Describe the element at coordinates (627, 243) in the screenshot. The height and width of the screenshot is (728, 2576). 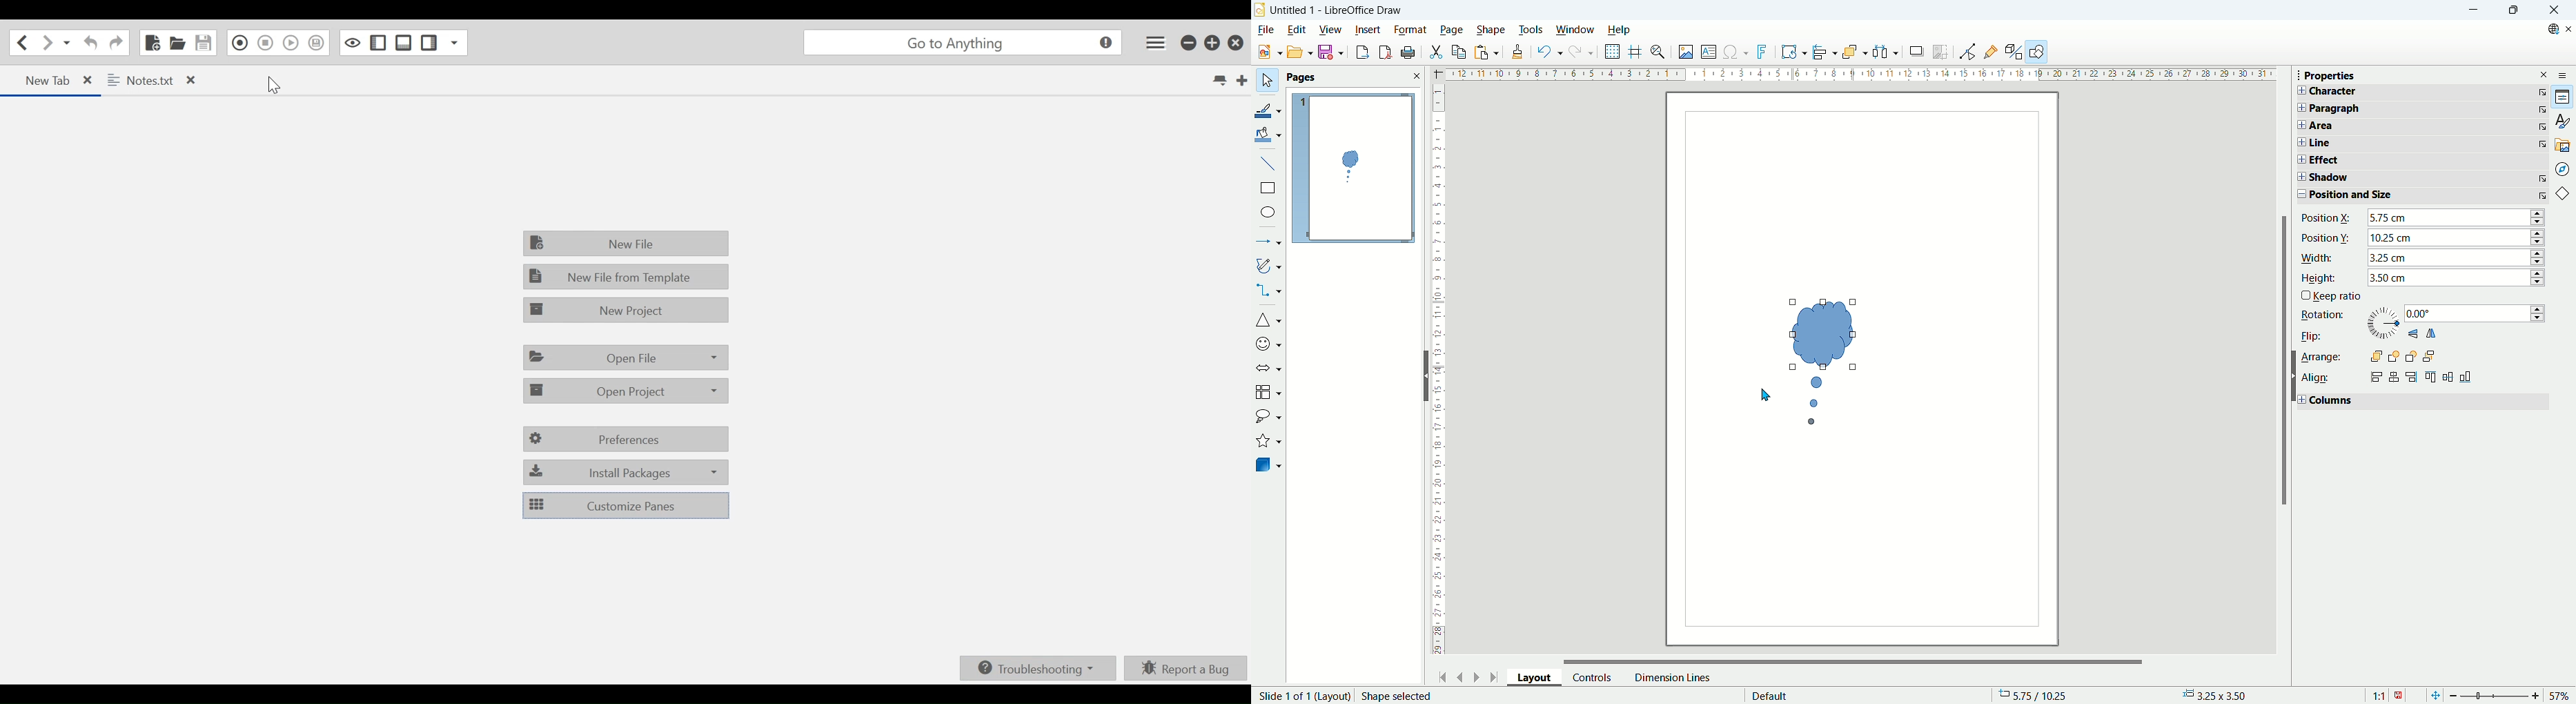
I see `New File` at that location.